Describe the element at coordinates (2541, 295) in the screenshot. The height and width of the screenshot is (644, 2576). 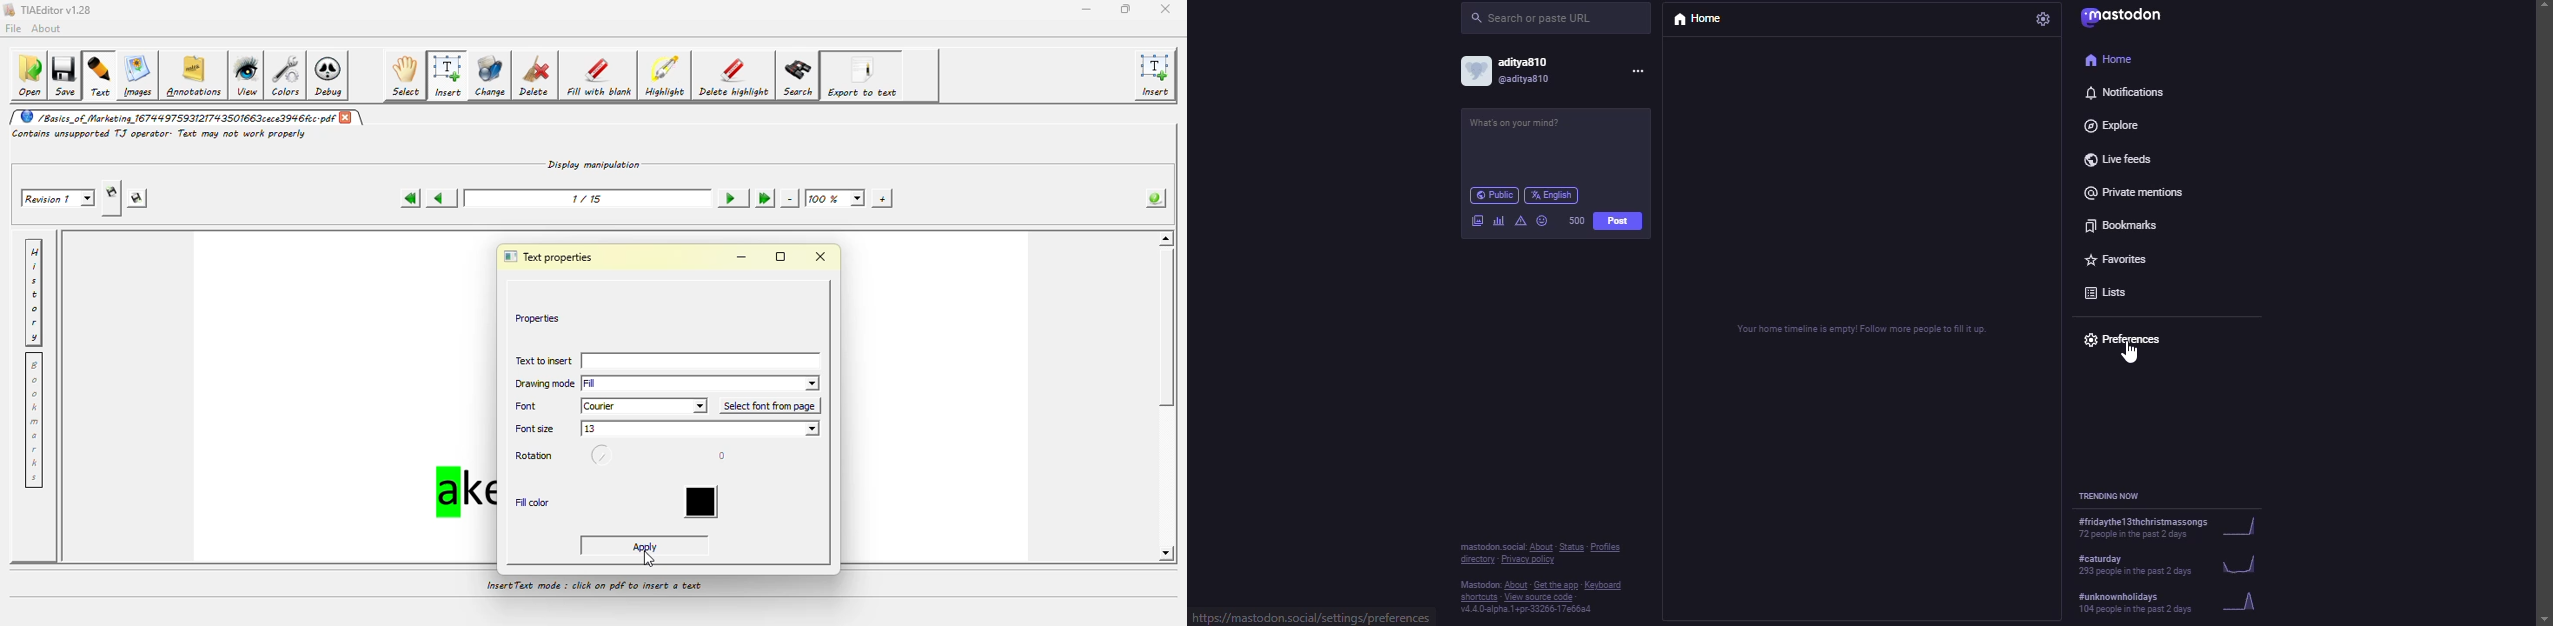
I see `scroll bar` at that location.